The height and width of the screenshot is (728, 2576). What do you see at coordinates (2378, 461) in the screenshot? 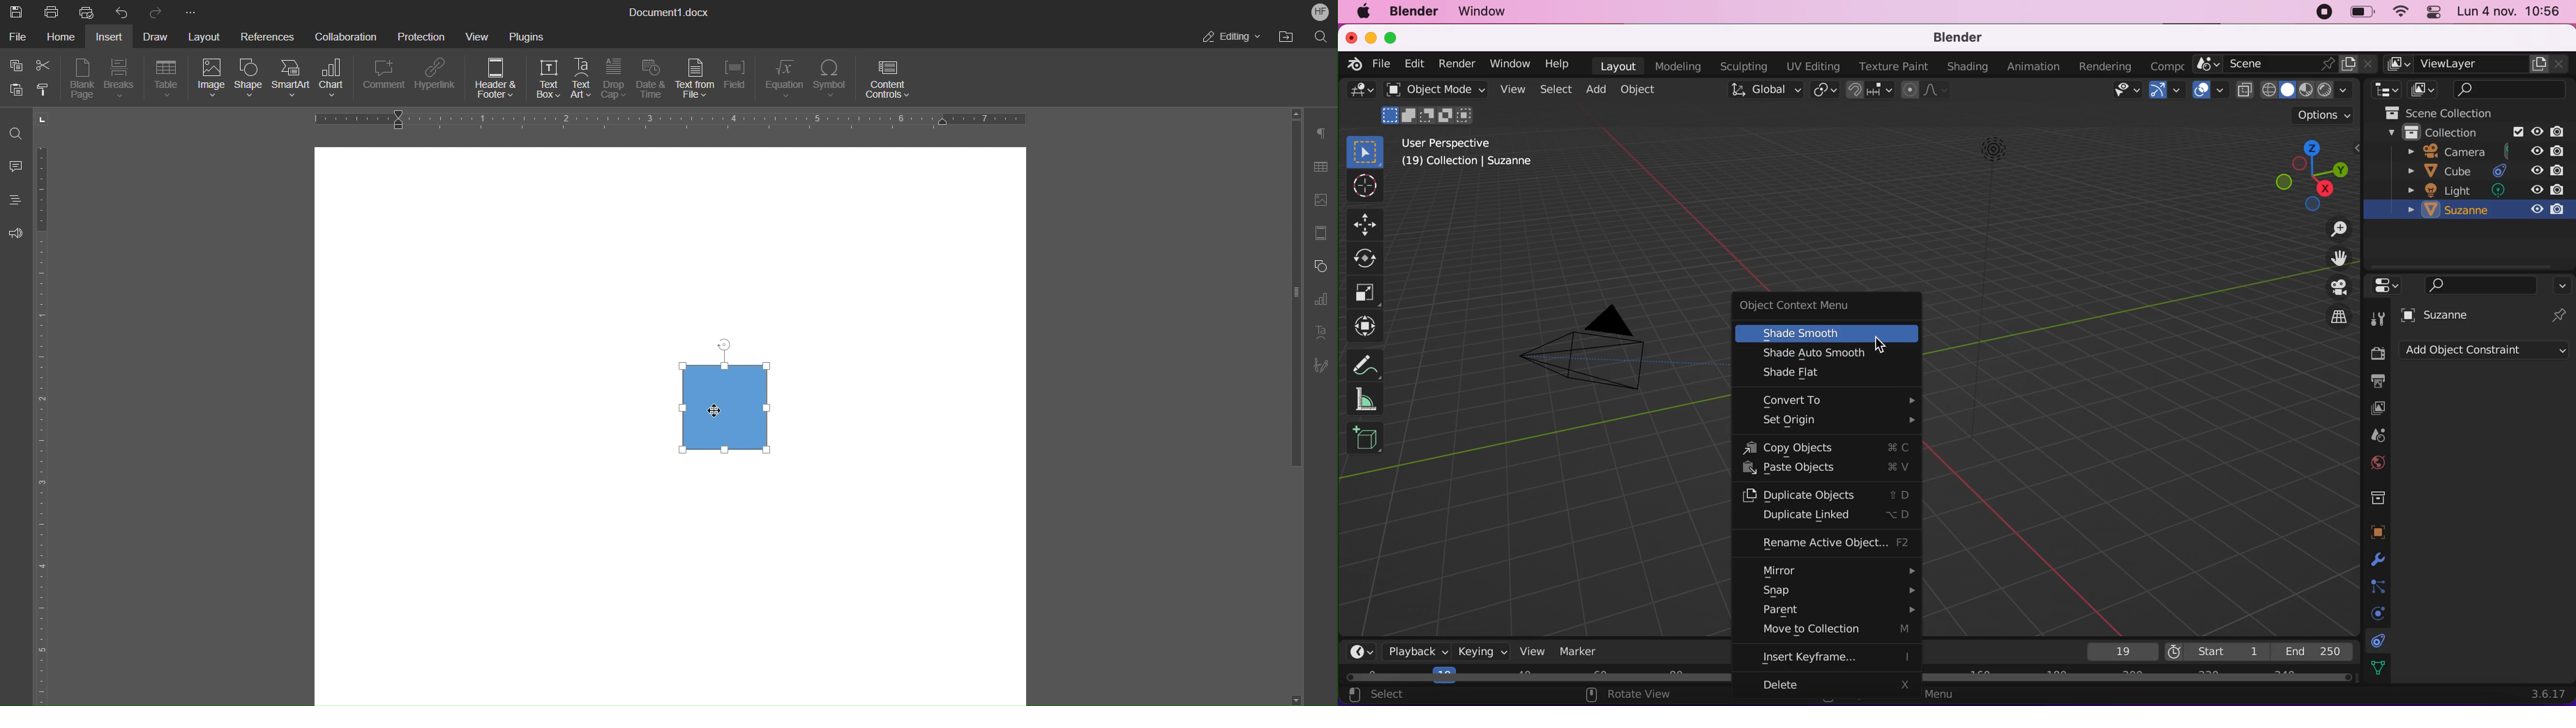
I see `world` at bounding box center [2378, 461].